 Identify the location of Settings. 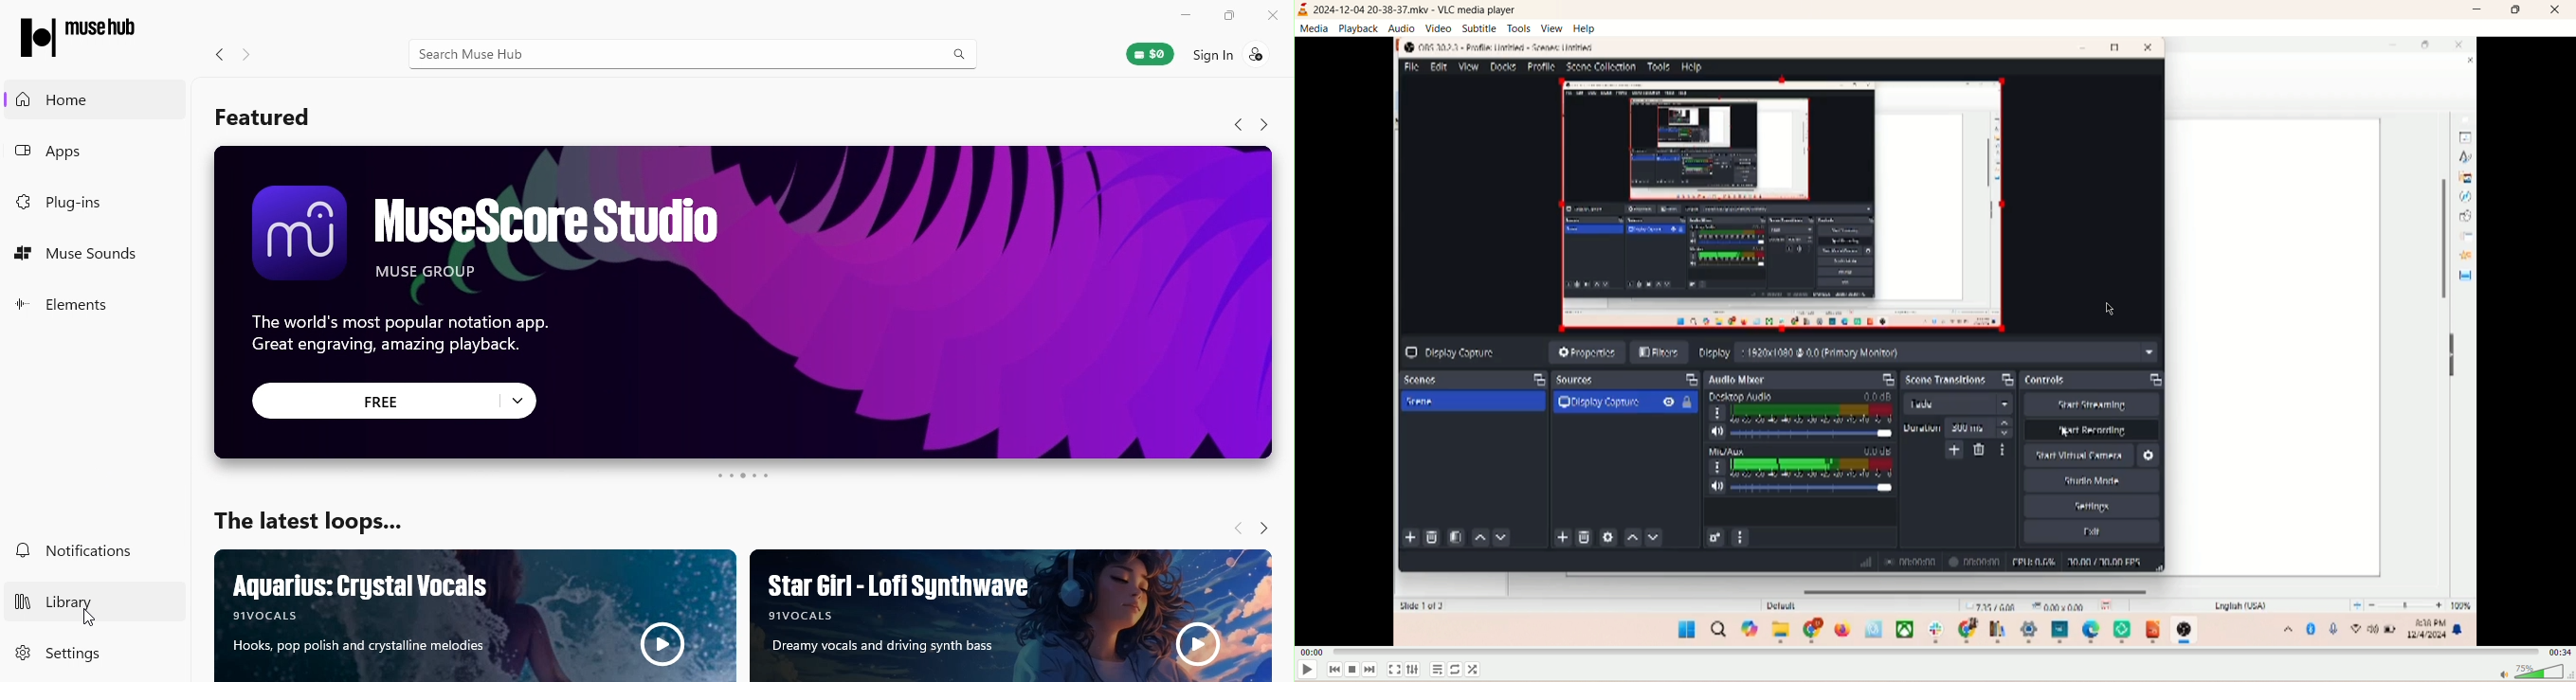
(60, 656).